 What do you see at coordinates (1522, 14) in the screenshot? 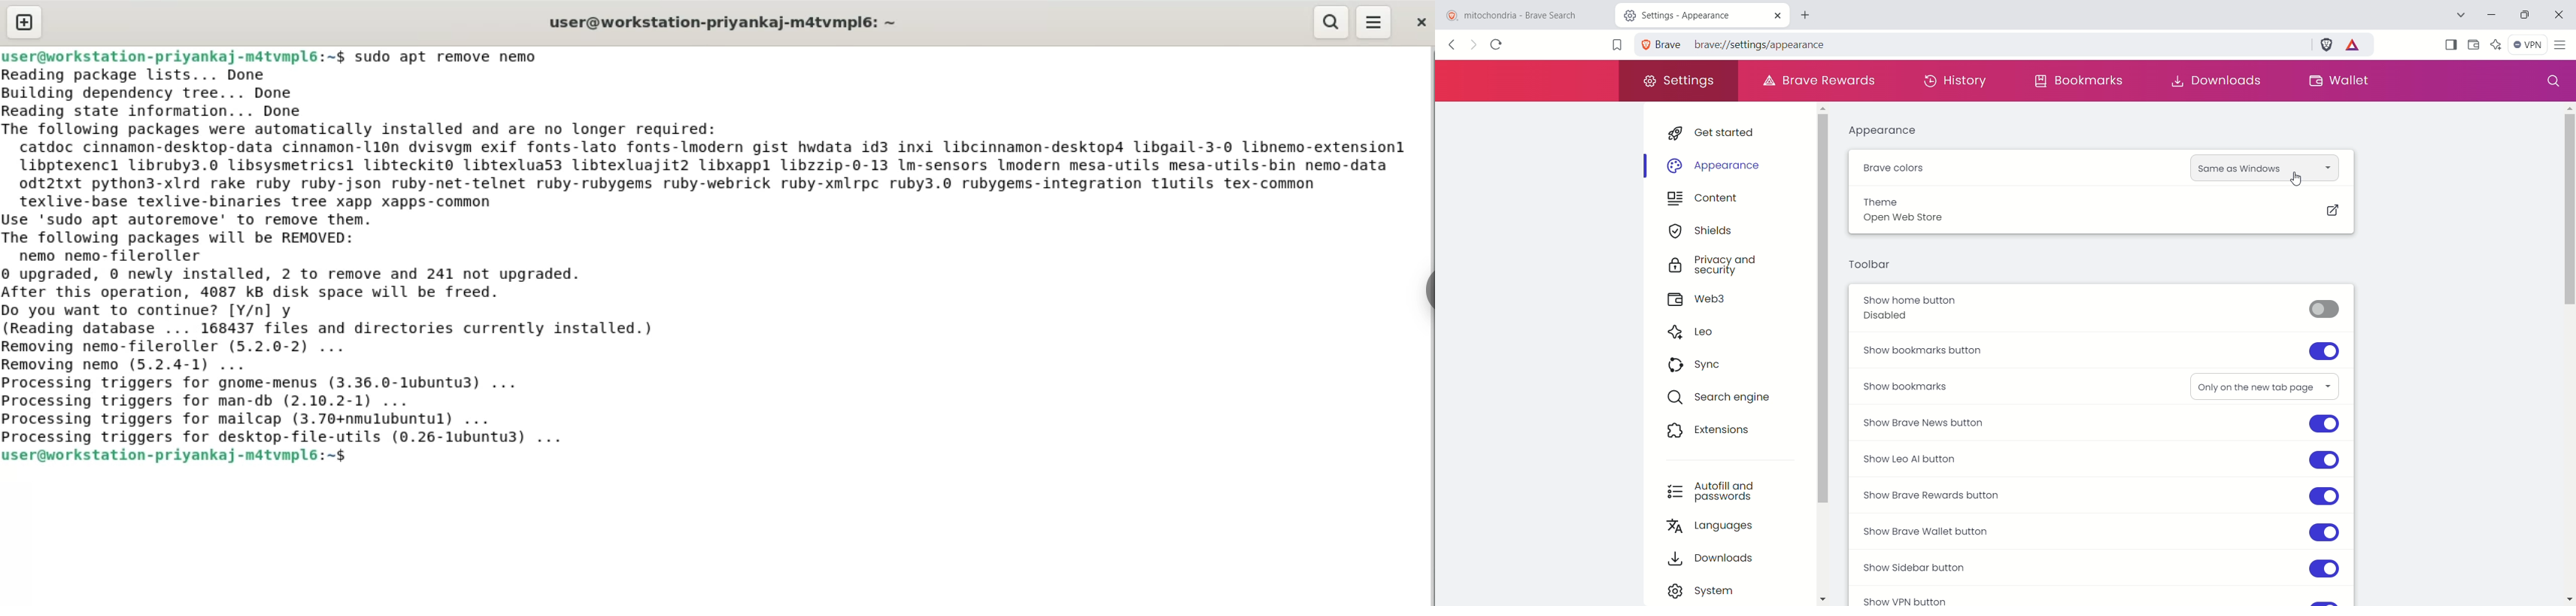
I see `mitochondria - brave search` at bounding box center [1522, 14].